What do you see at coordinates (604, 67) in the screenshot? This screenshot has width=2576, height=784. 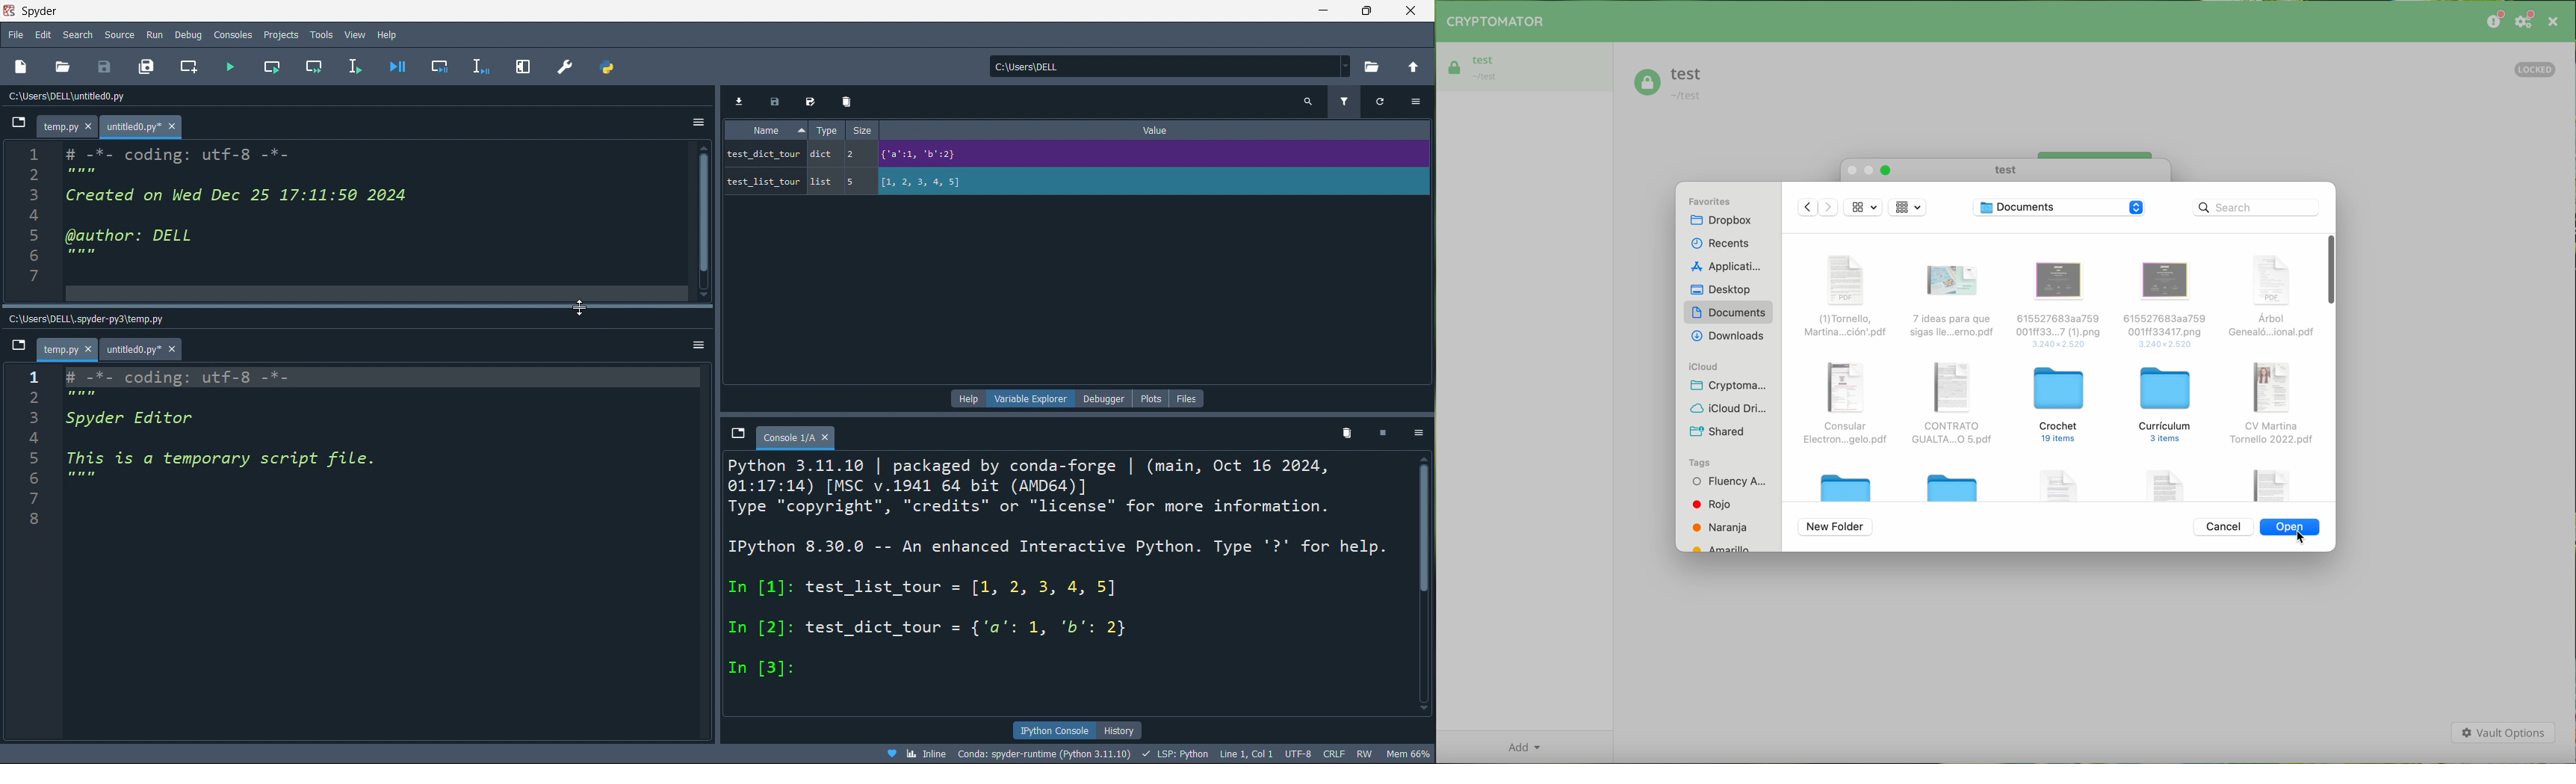 I see `python path manager` at bounding box center [604, 67].